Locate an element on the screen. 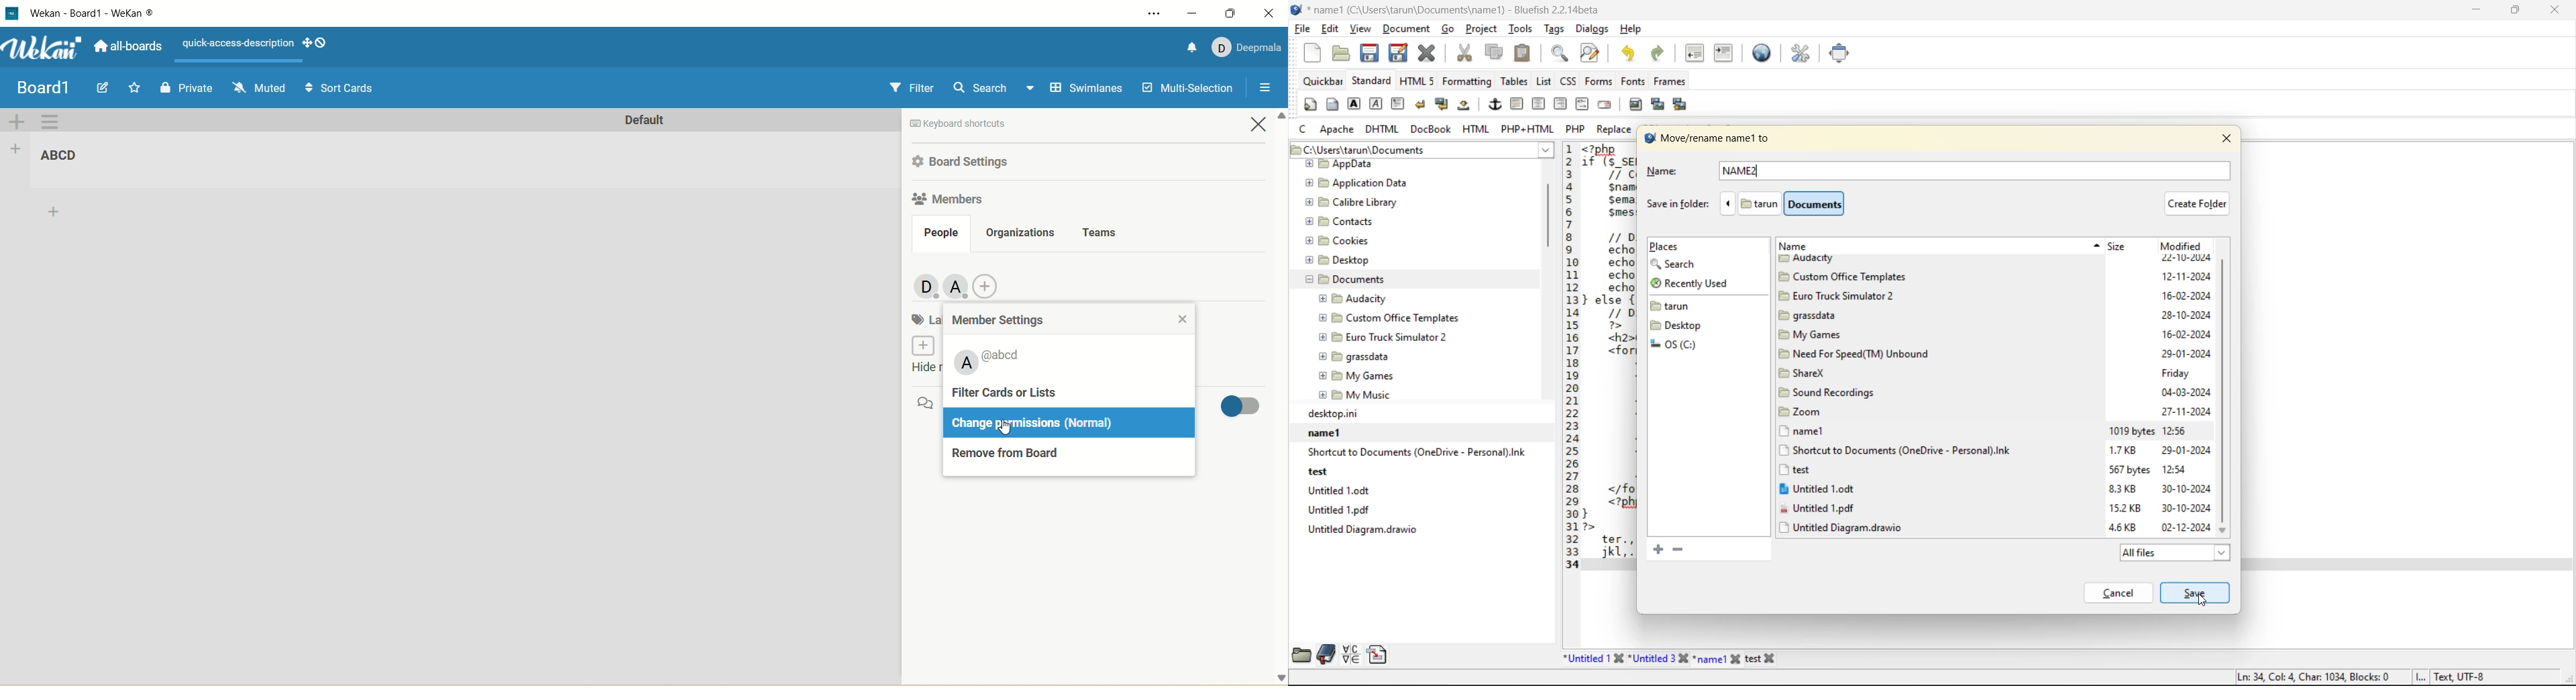 The image size is (2576, 700). save as is located at coordinates (1400, 52).